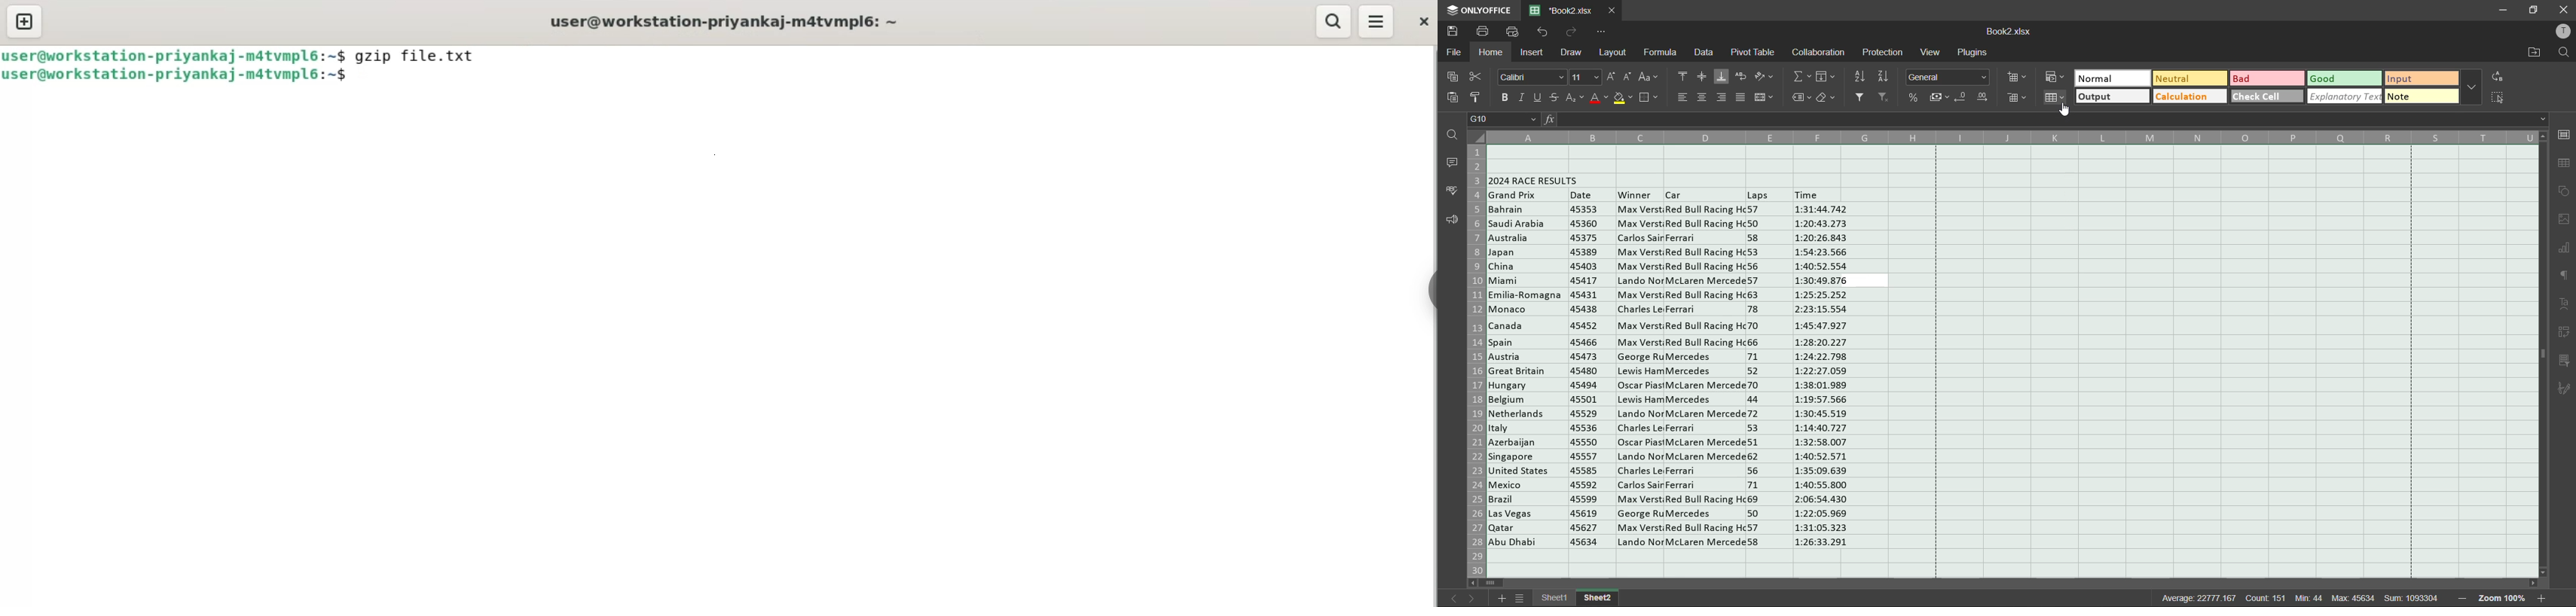  What do you see at coordinates (2266, 97) in the screenshot?
I see `check cell` at bounding box center [2266, 97].